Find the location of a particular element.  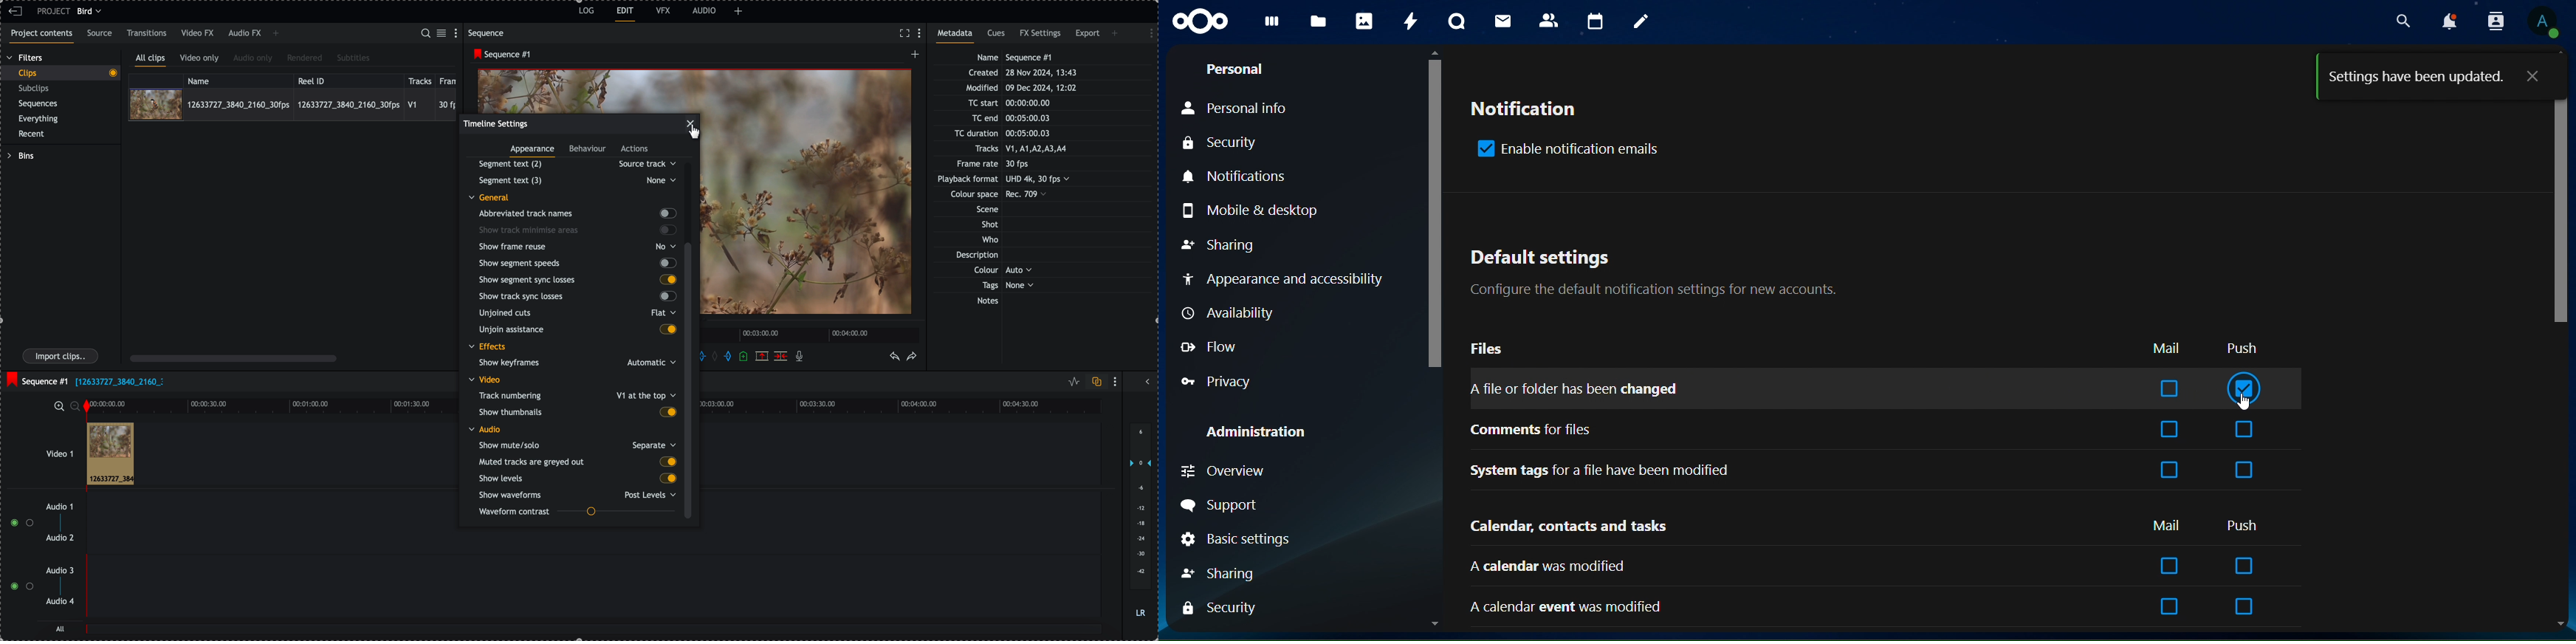

scrollbar is located at coordinates (2560, 192).